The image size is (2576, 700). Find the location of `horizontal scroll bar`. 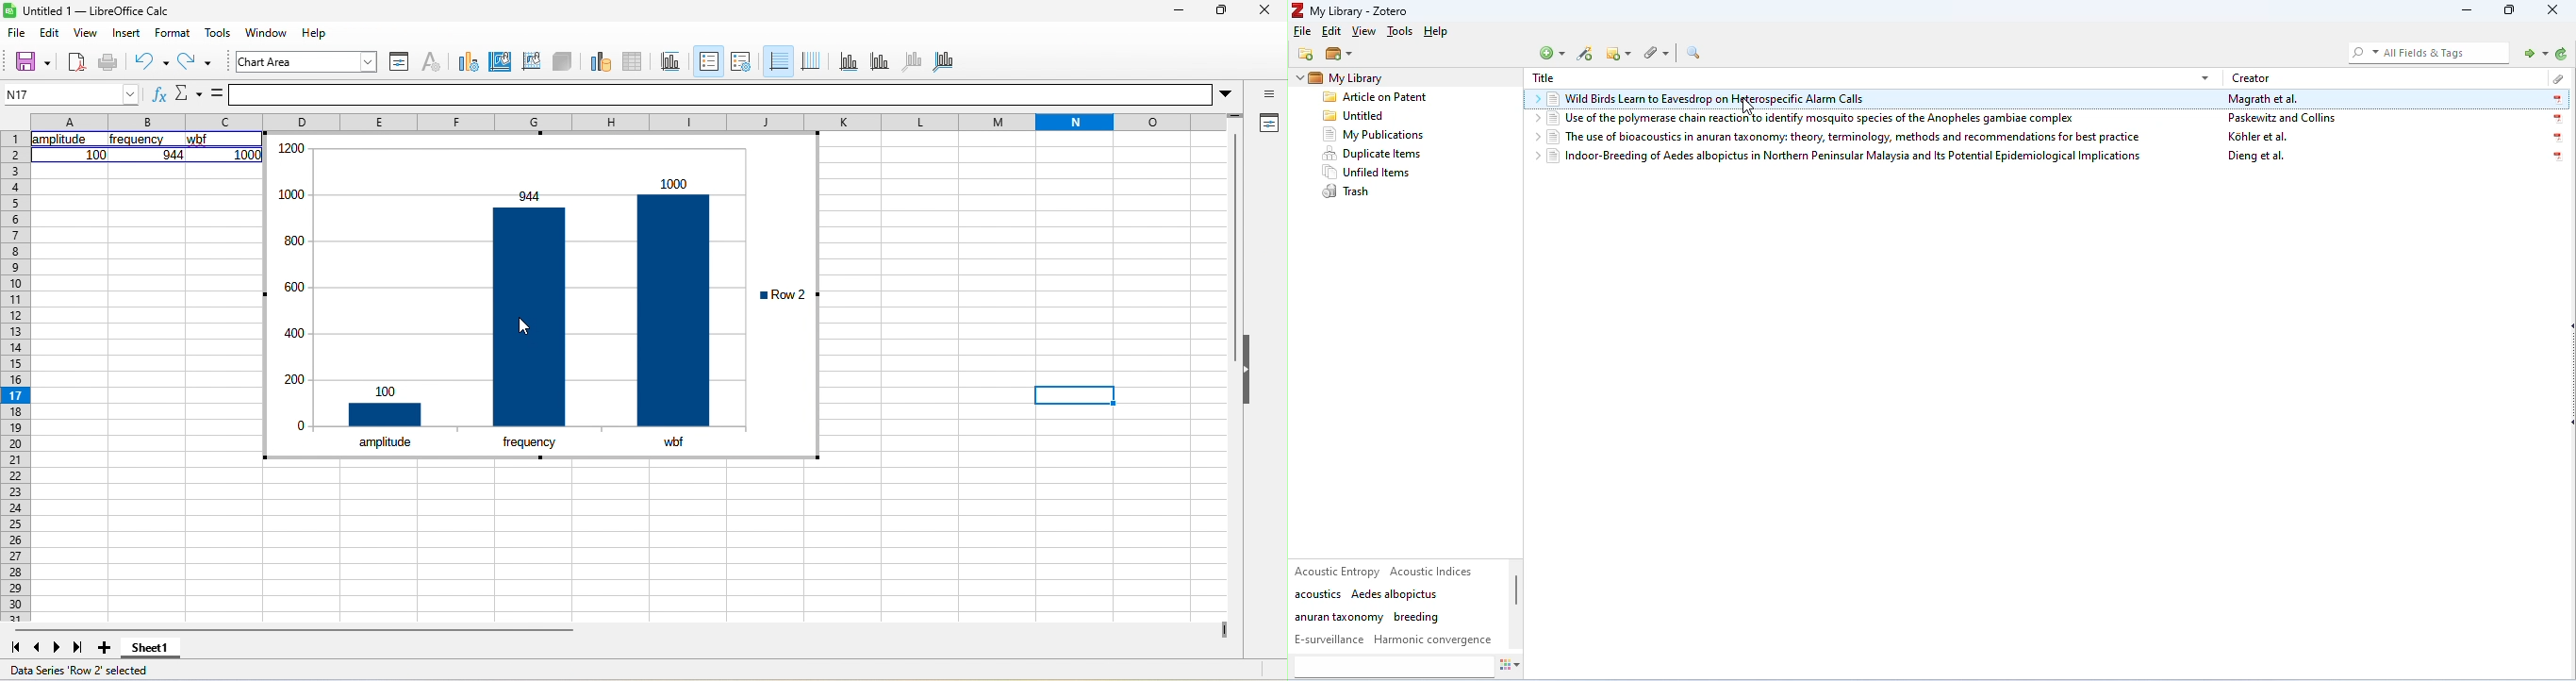

horizontal scroll bar is located at coordinates (295, 629).